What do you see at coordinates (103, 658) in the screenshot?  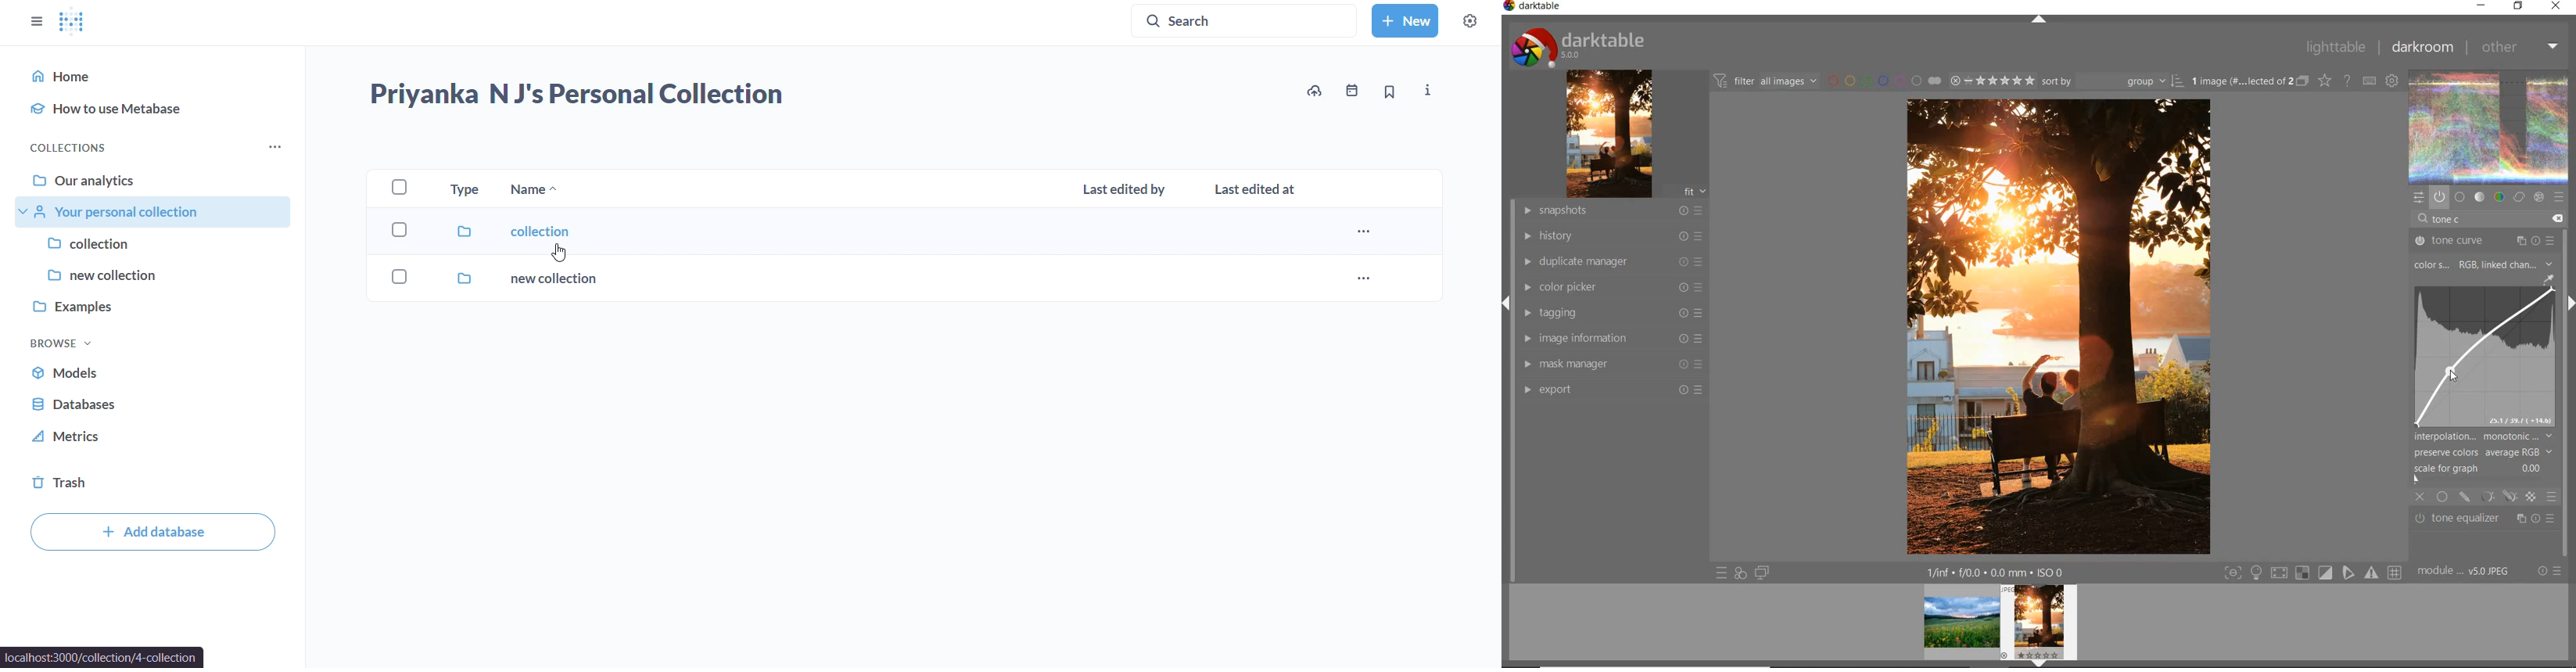 I see `localhost:3000/collection/4-collection |` at bounding box center [103, 658].